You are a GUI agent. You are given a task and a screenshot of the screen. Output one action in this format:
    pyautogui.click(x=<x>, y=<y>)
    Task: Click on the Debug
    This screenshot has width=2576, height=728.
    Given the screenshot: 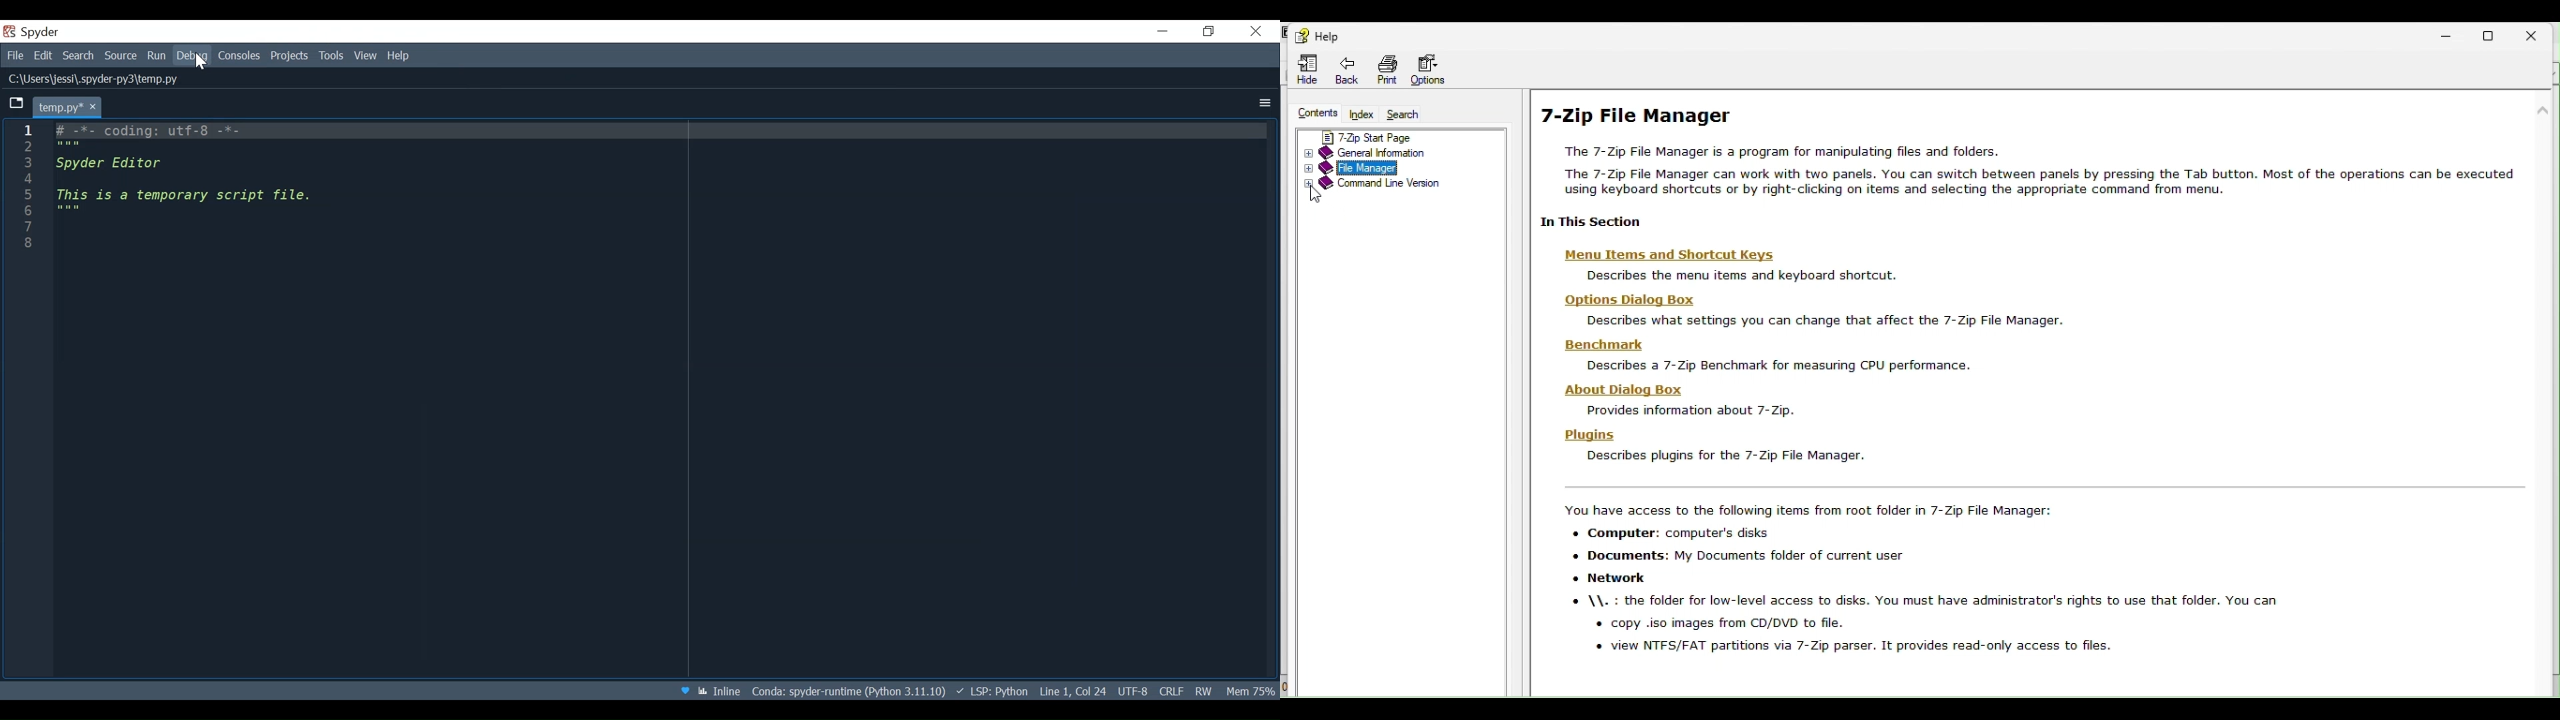 What is the action you would take?
    pyautogui.click(x=191, y=56)
    